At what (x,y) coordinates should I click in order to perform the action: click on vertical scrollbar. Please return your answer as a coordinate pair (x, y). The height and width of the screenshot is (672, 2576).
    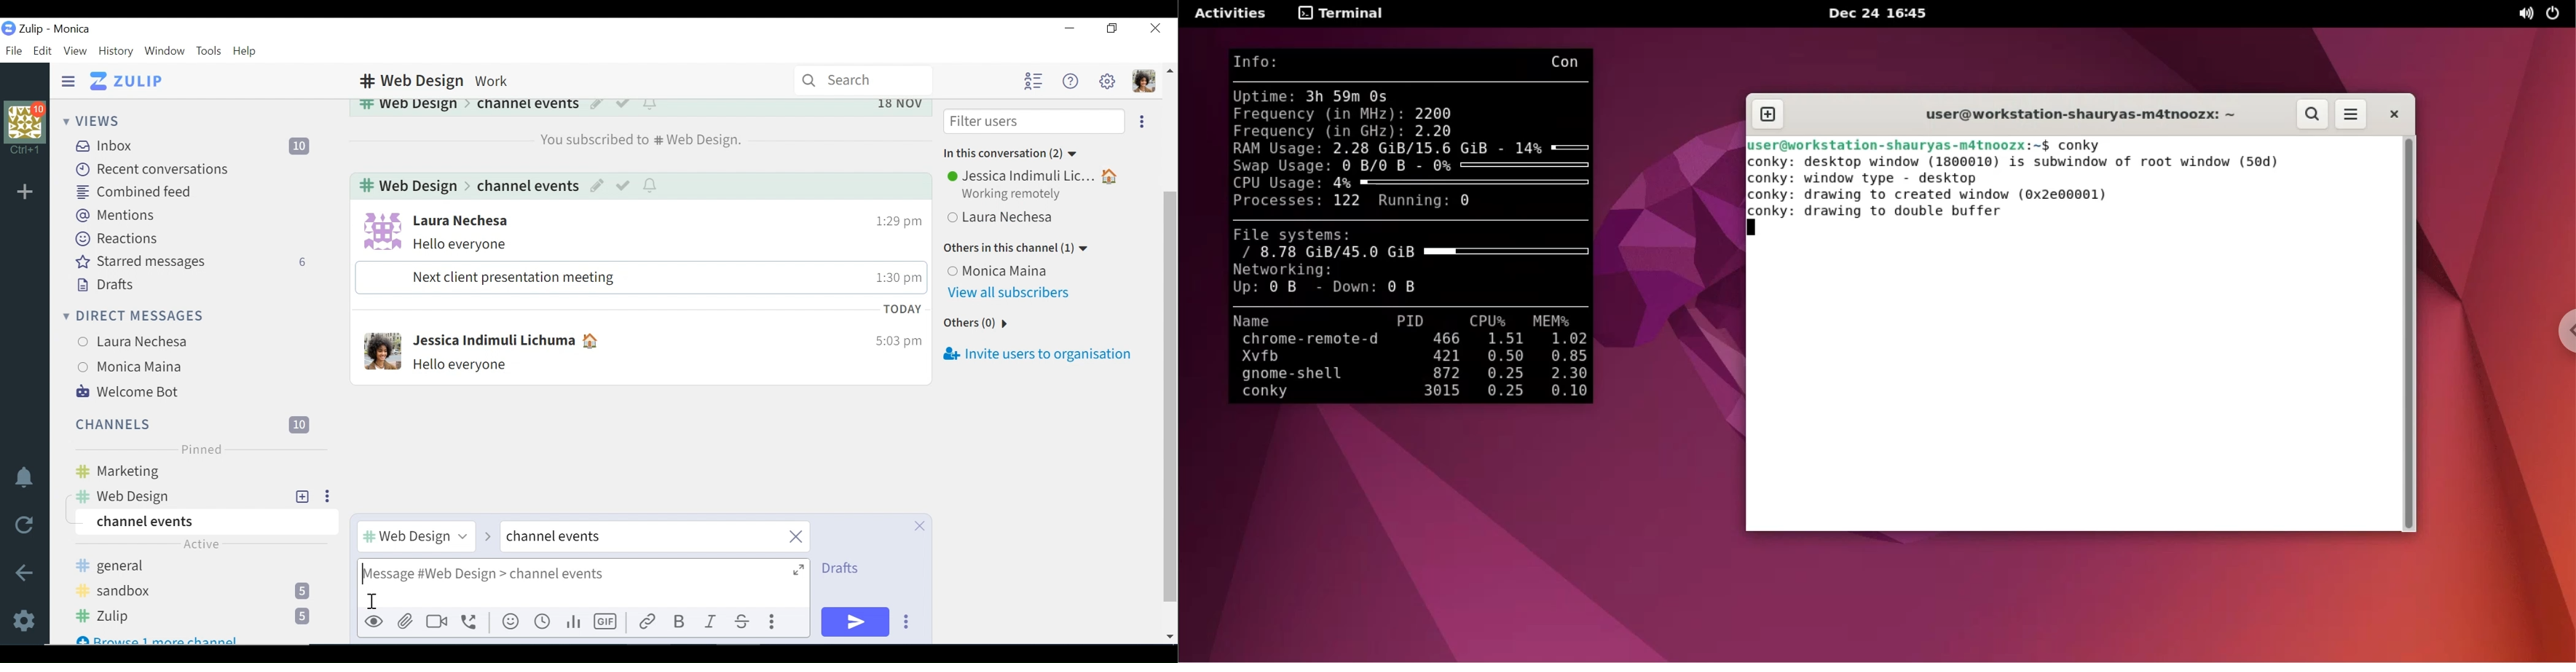
    Looking at the image, I should click on (1174, 355).